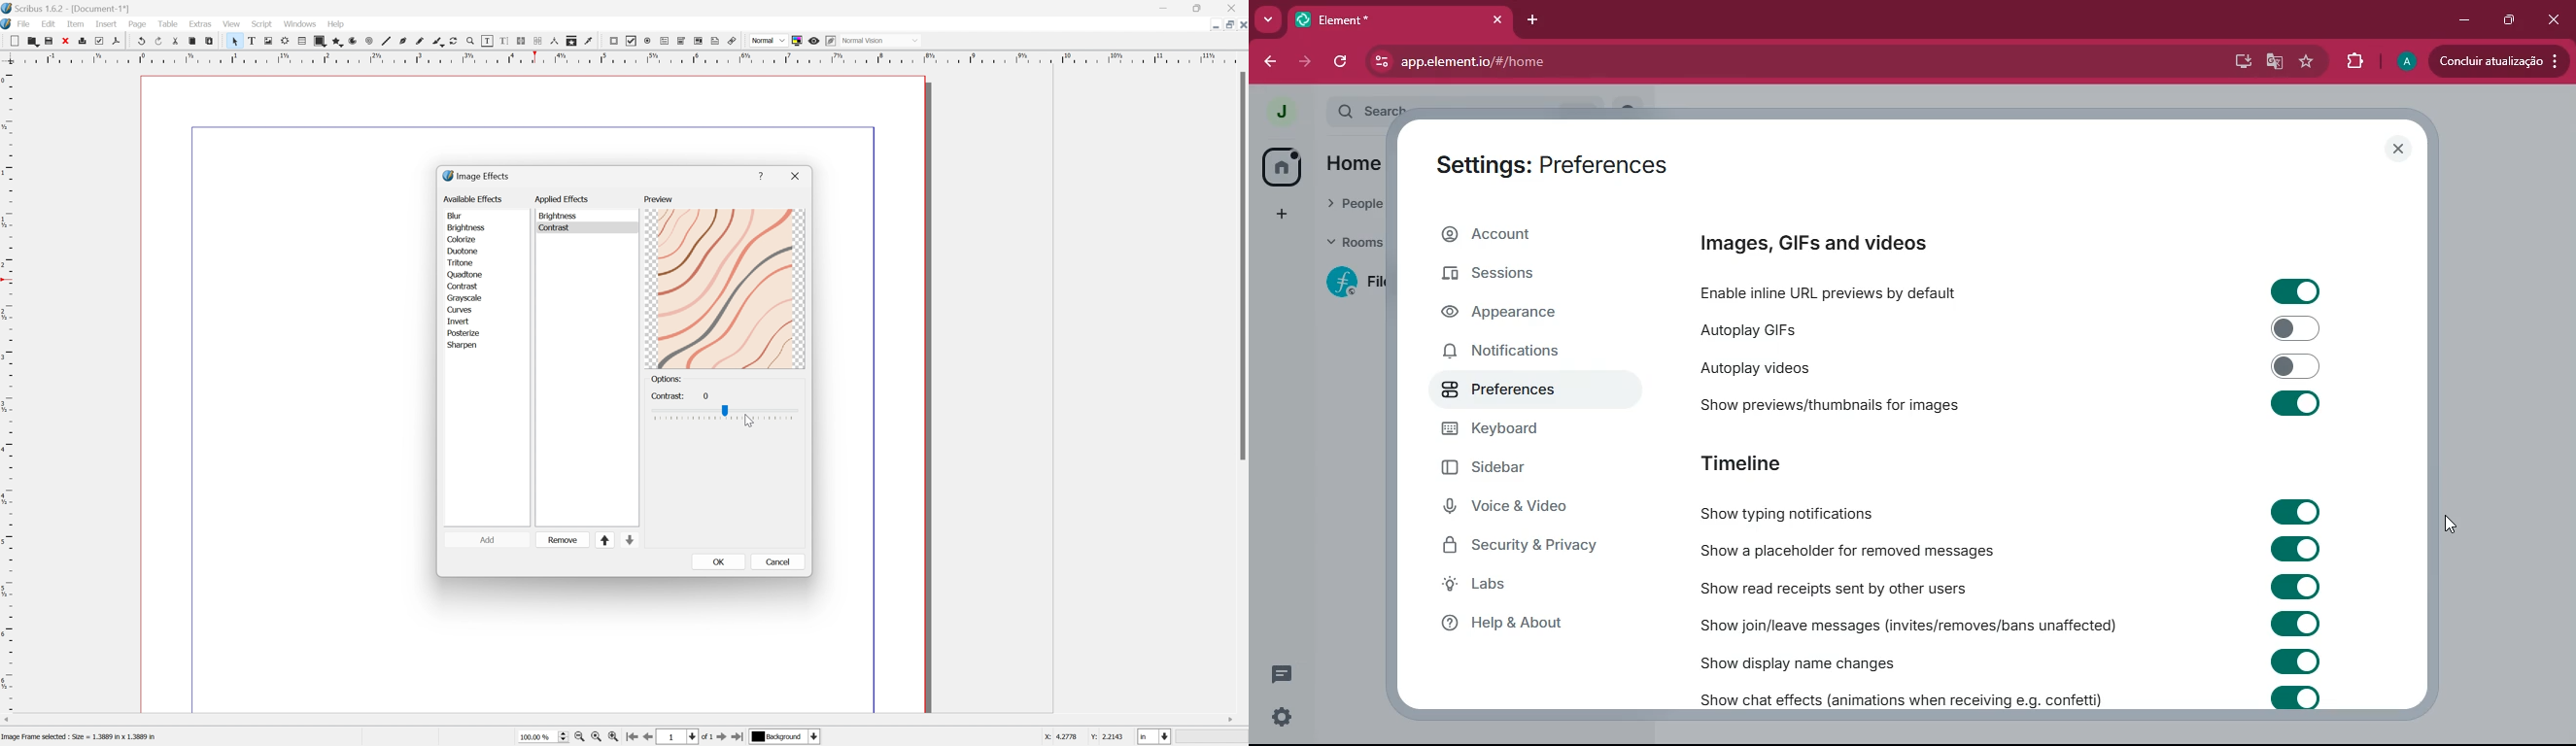 The width and height of the screenshot is (2576, 756). Describe the element at coordinates (25, 24) in the screenshot. I see `File` at that location.